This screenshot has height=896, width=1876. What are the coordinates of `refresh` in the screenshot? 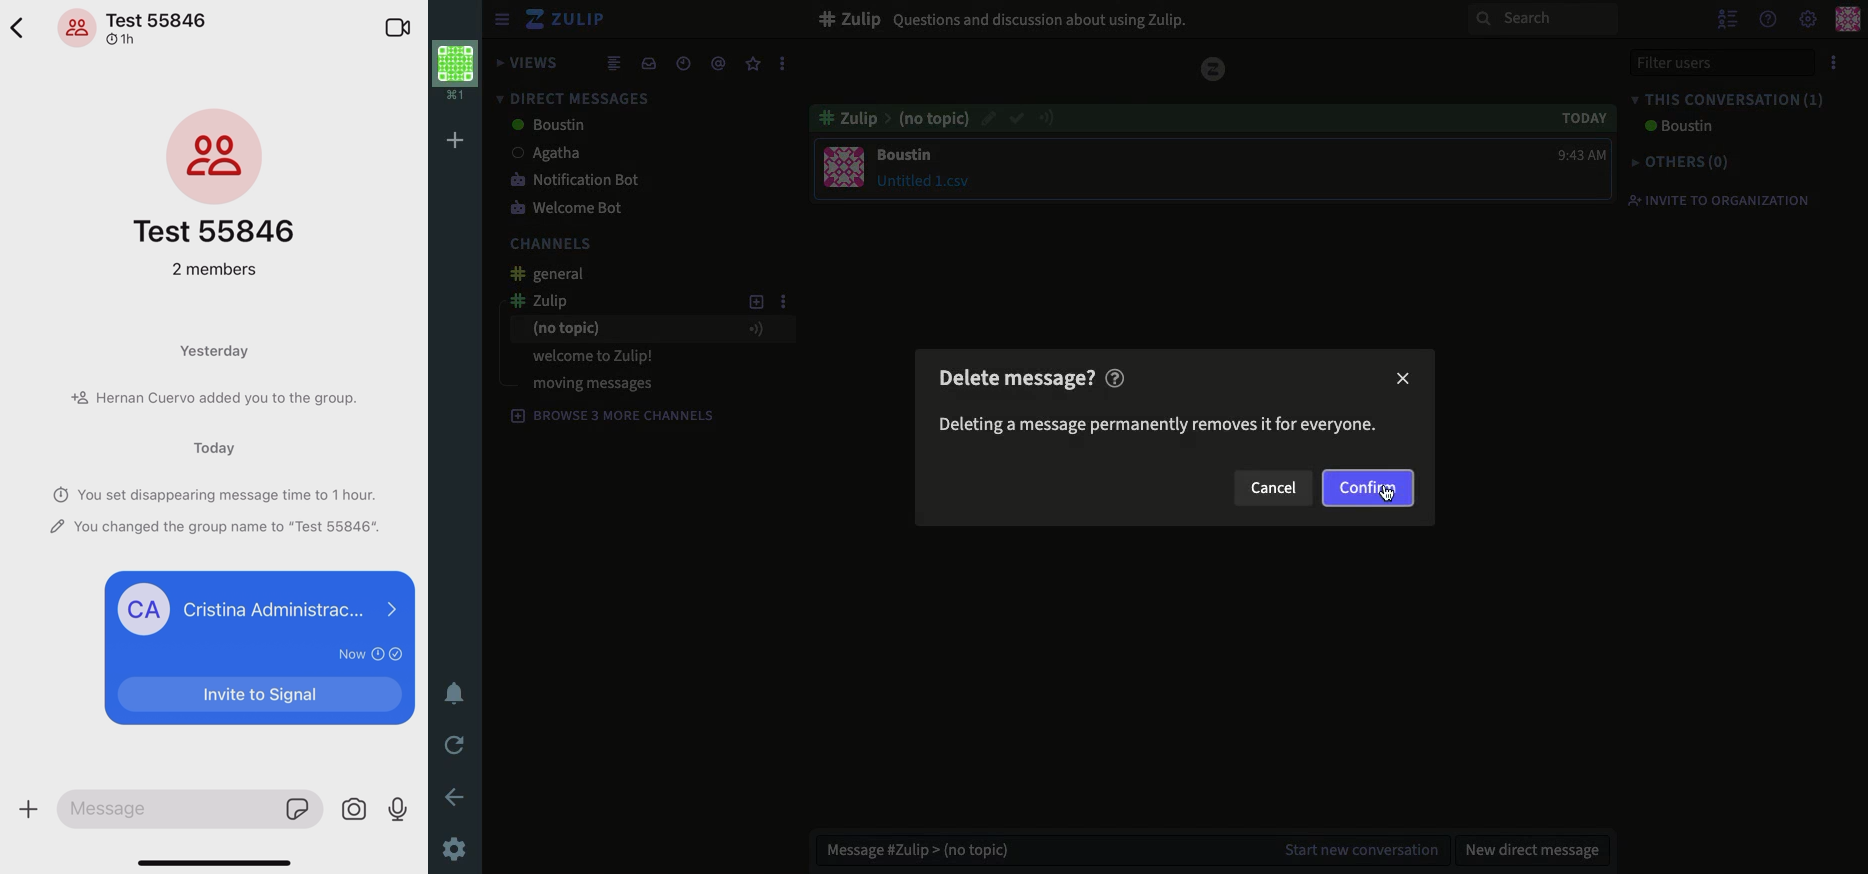 It's located at (456, 746).